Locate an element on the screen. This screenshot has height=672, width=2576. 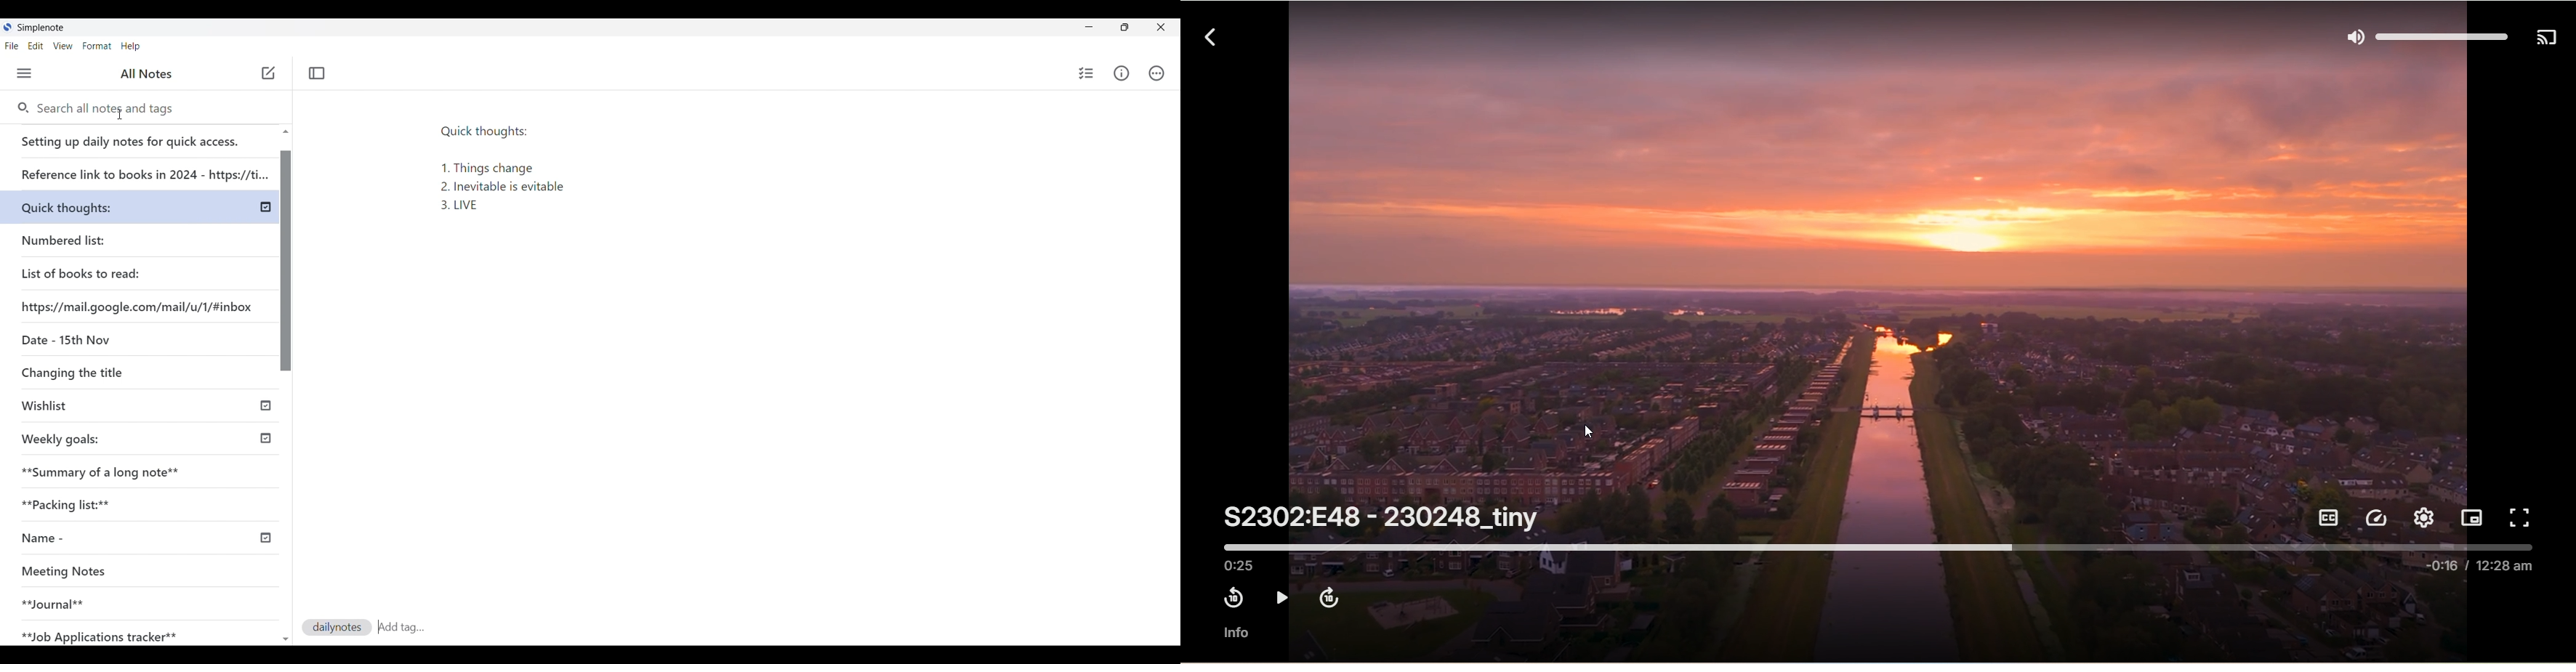
back is located at coordinates (1205, 36).